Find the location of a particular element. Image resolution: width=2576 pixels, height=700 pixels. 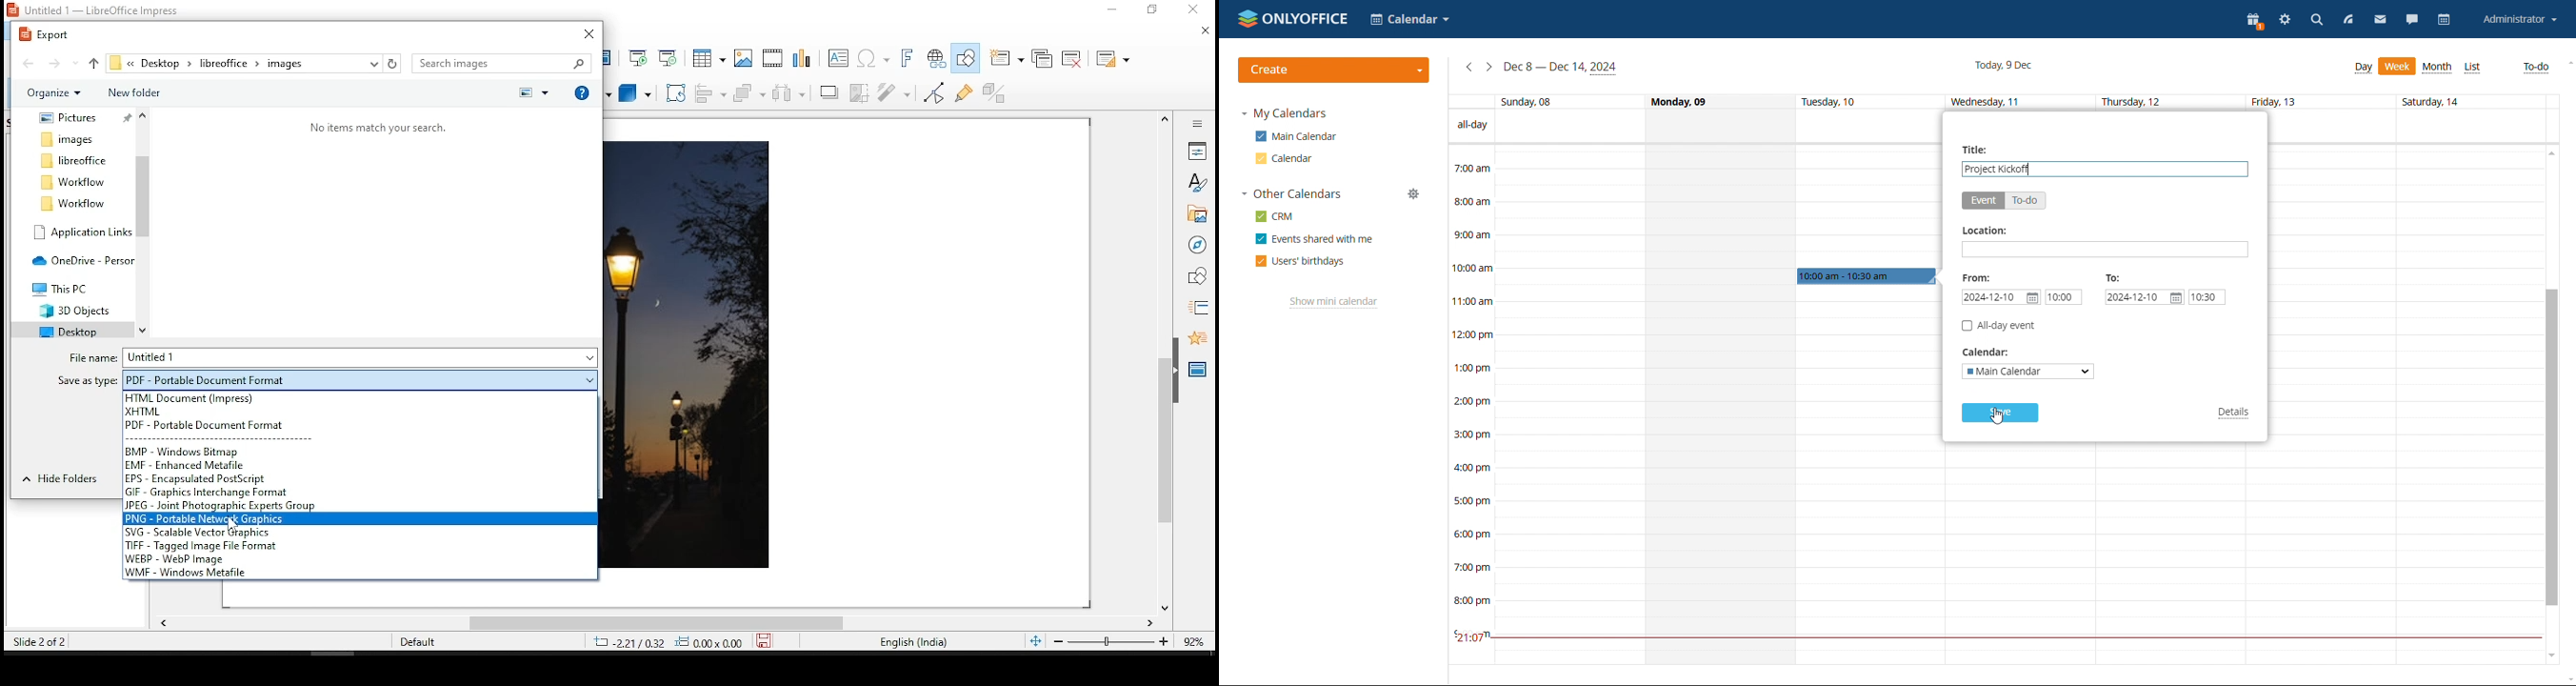

folder is located at coordinates (76, 161).